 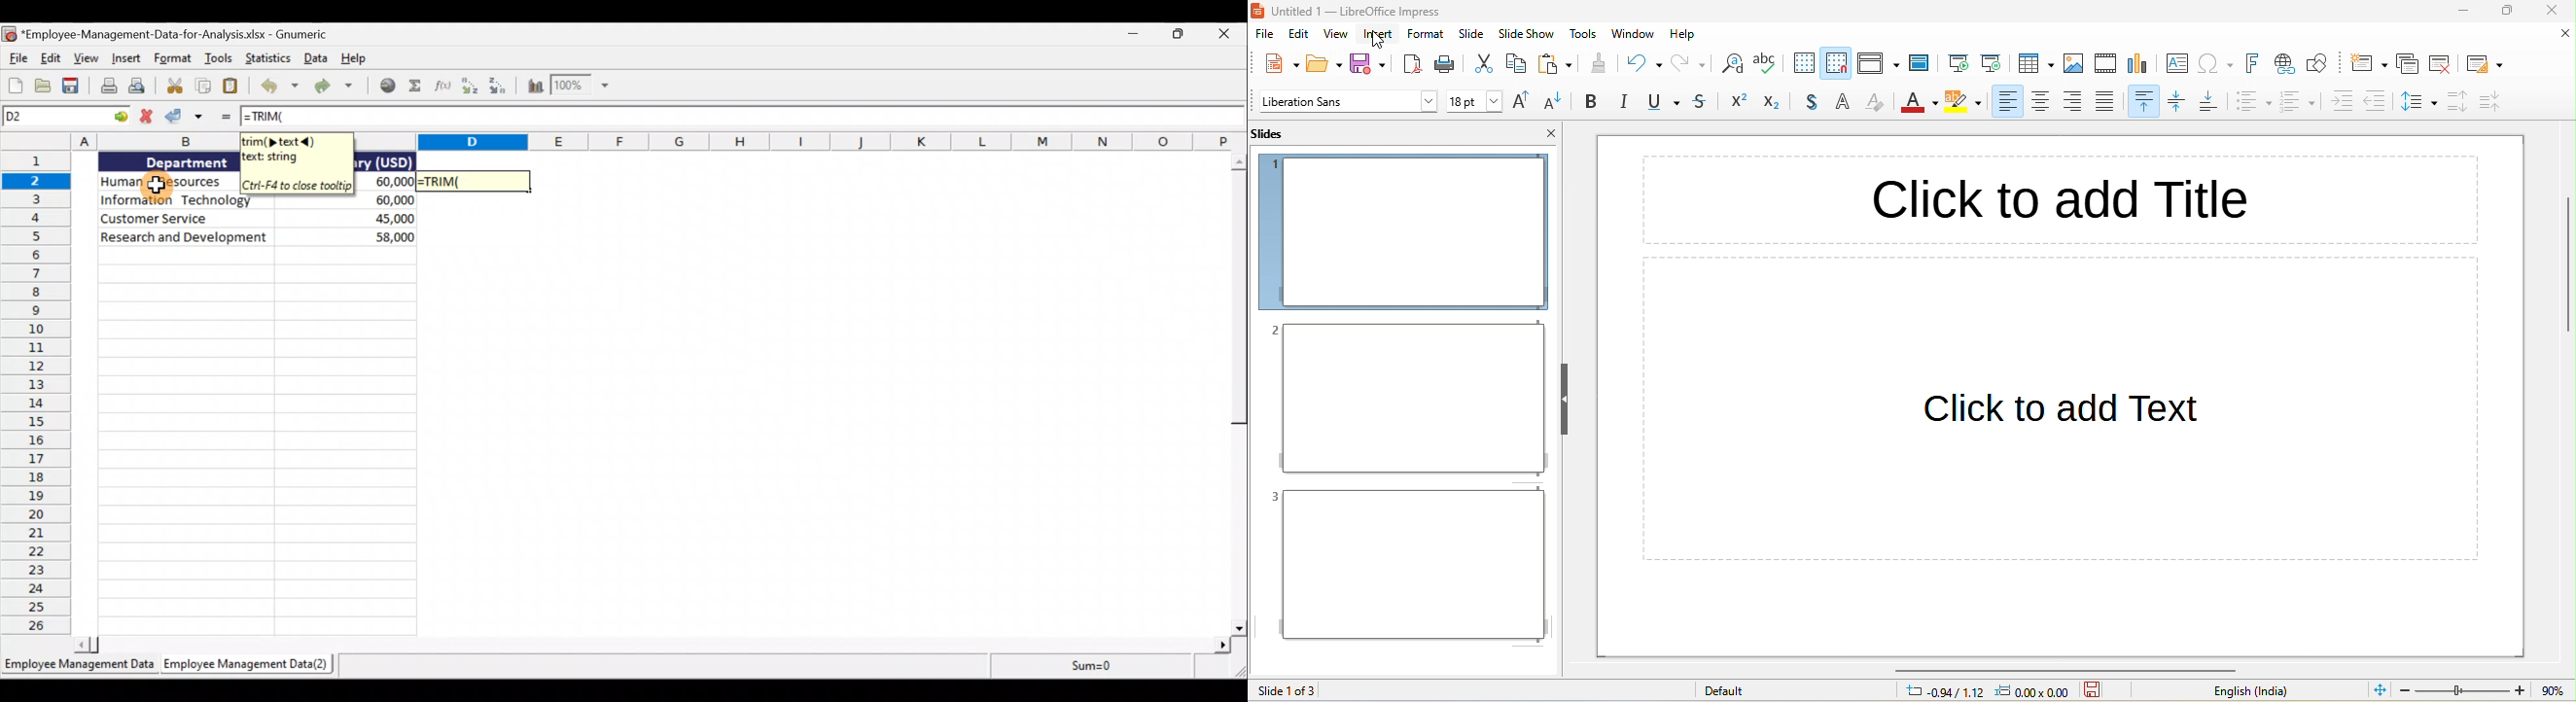 I want to click on clone formatting, so click(x=1599, y=63).